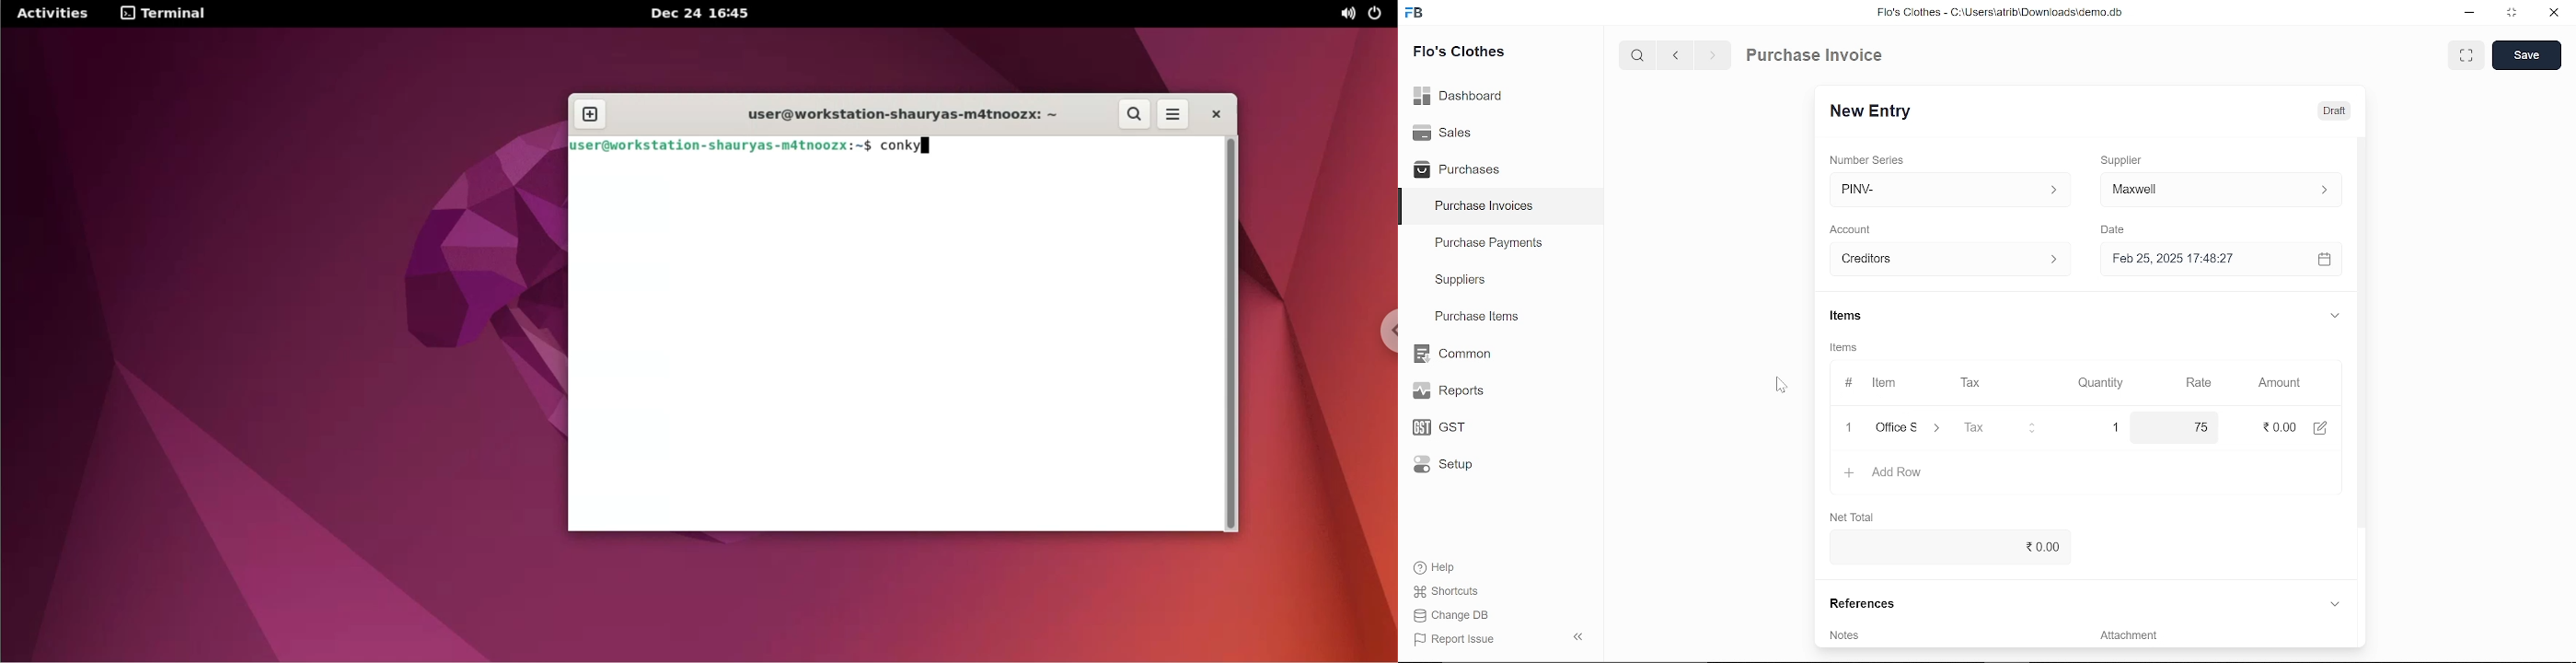 The height and width of the screenshot is (672, 2576). Describe the element at coordinates (1946, 258) in the screenshot. I see `creditors` at that location.